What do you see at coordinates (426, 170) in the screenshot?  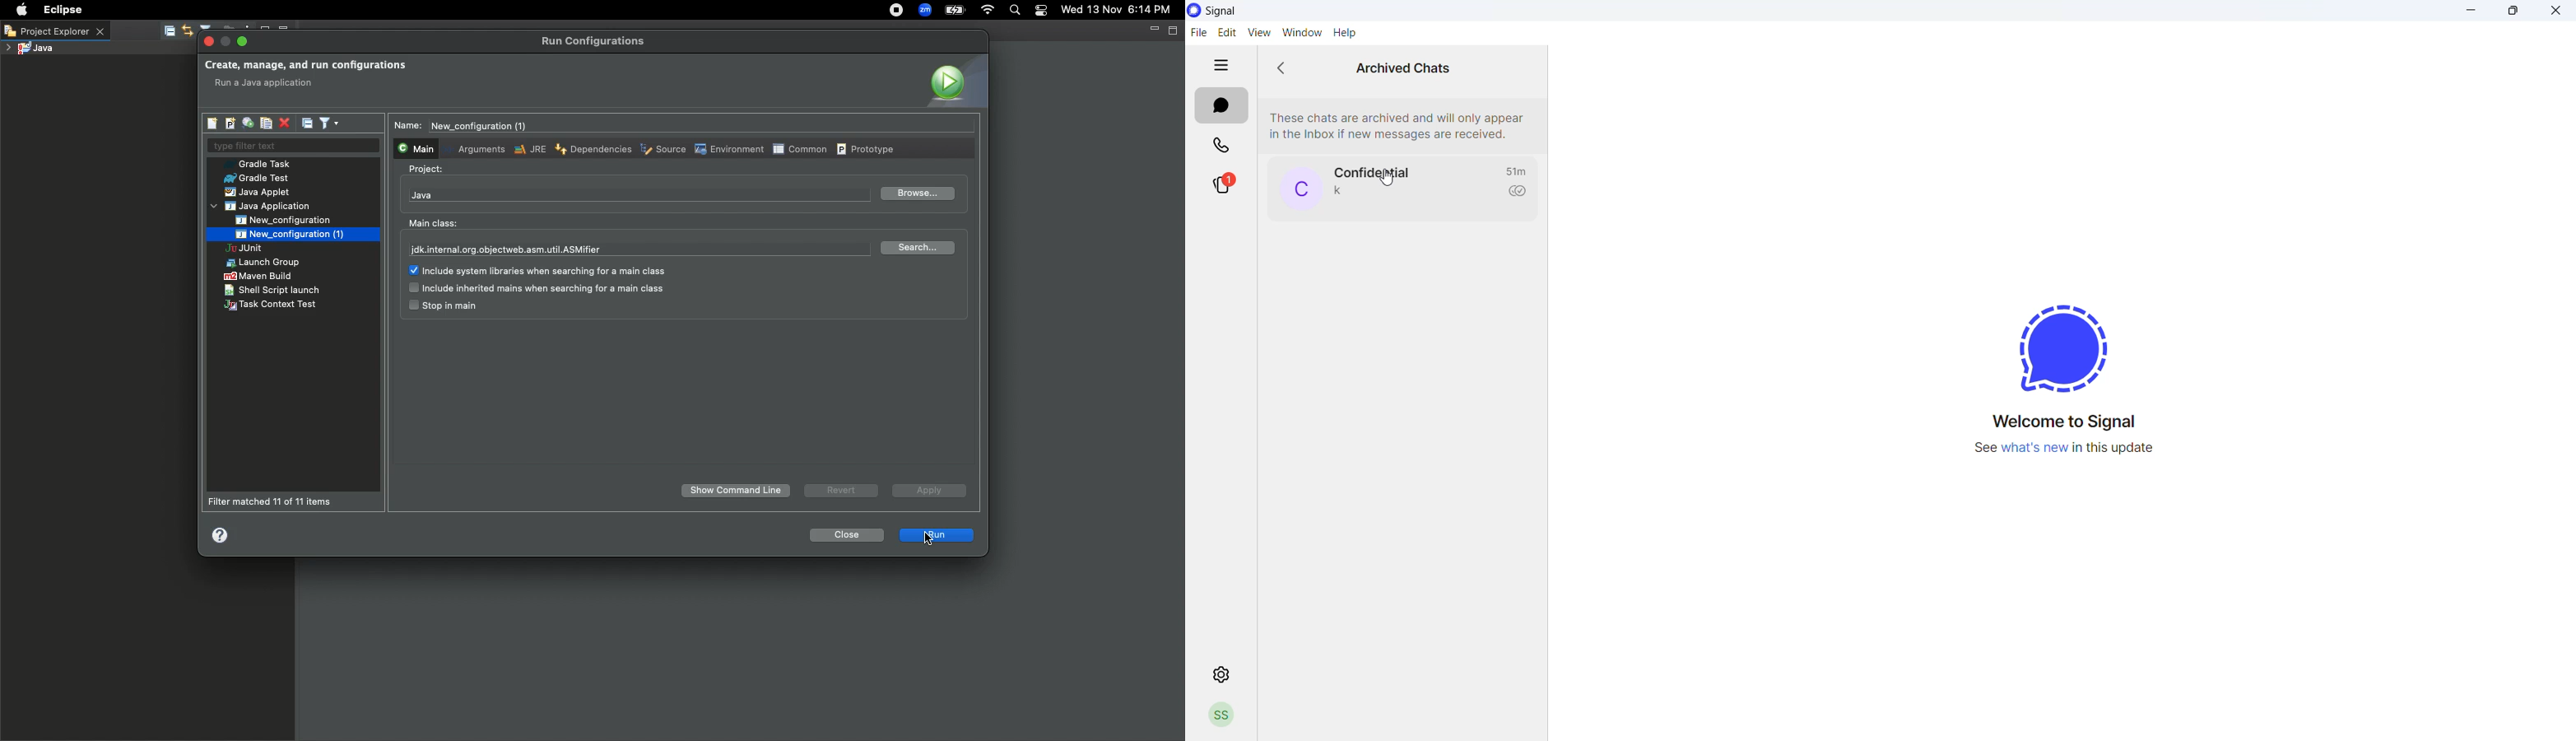 I see `Project` at bounding box center [426, 170].